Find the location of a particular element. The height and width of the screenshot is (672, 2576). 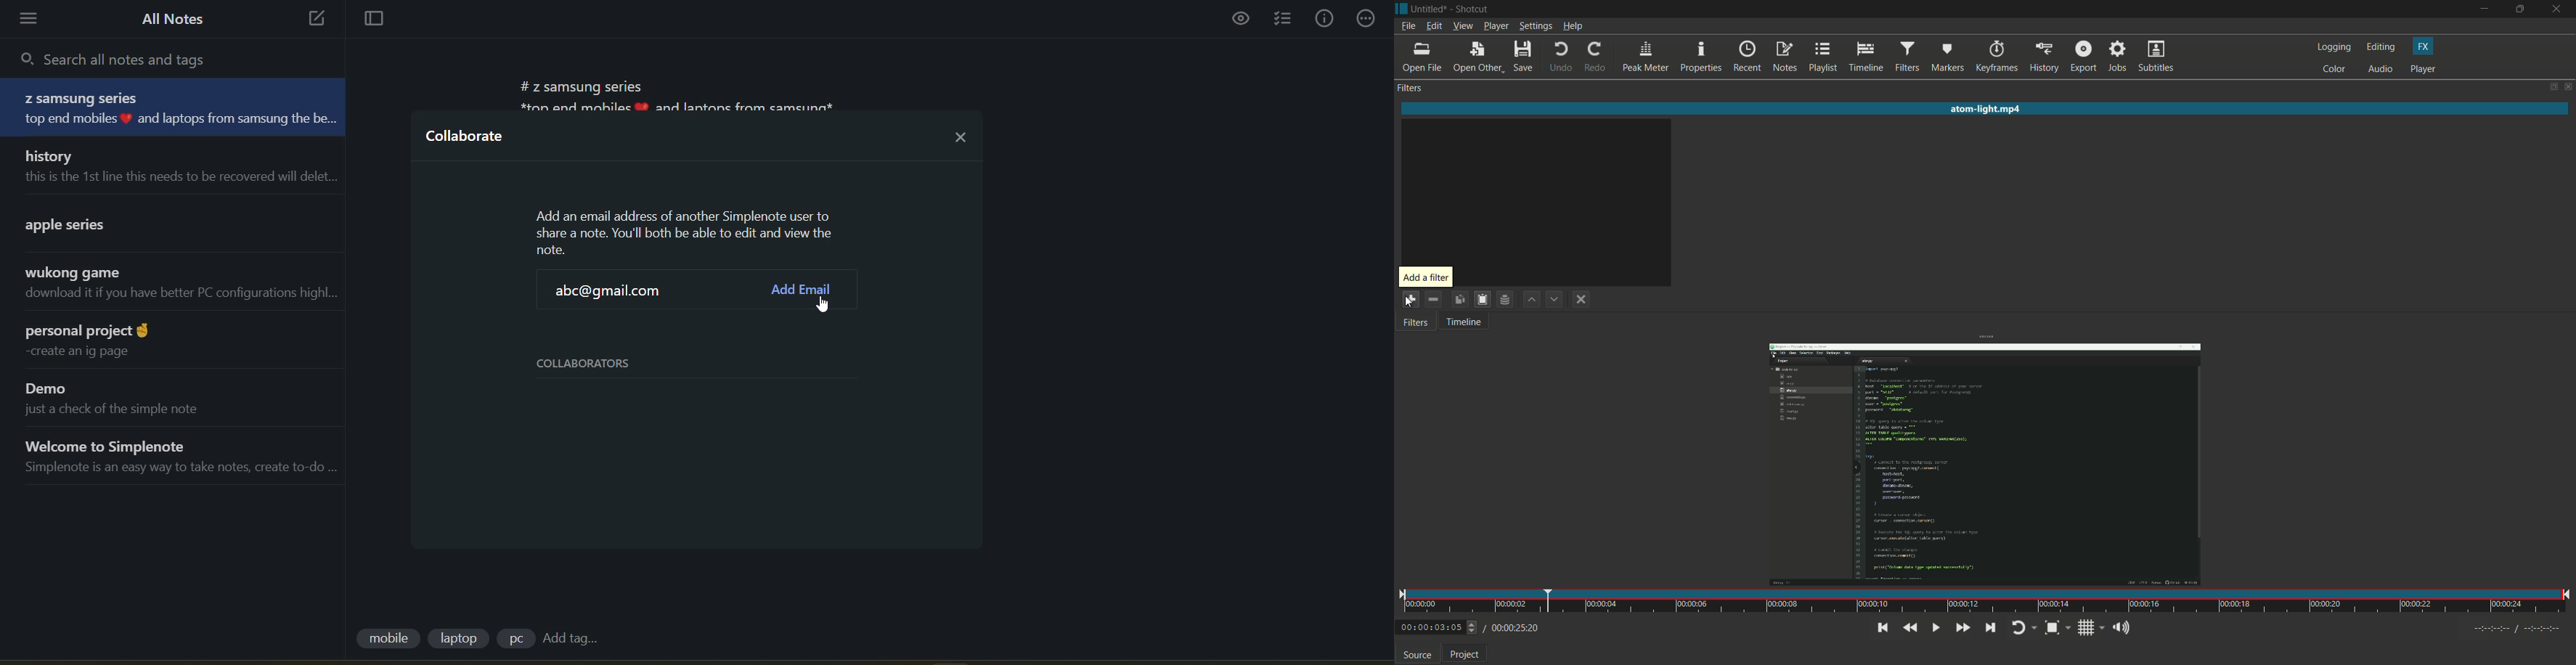

player is located at coordinates (2424, 69).